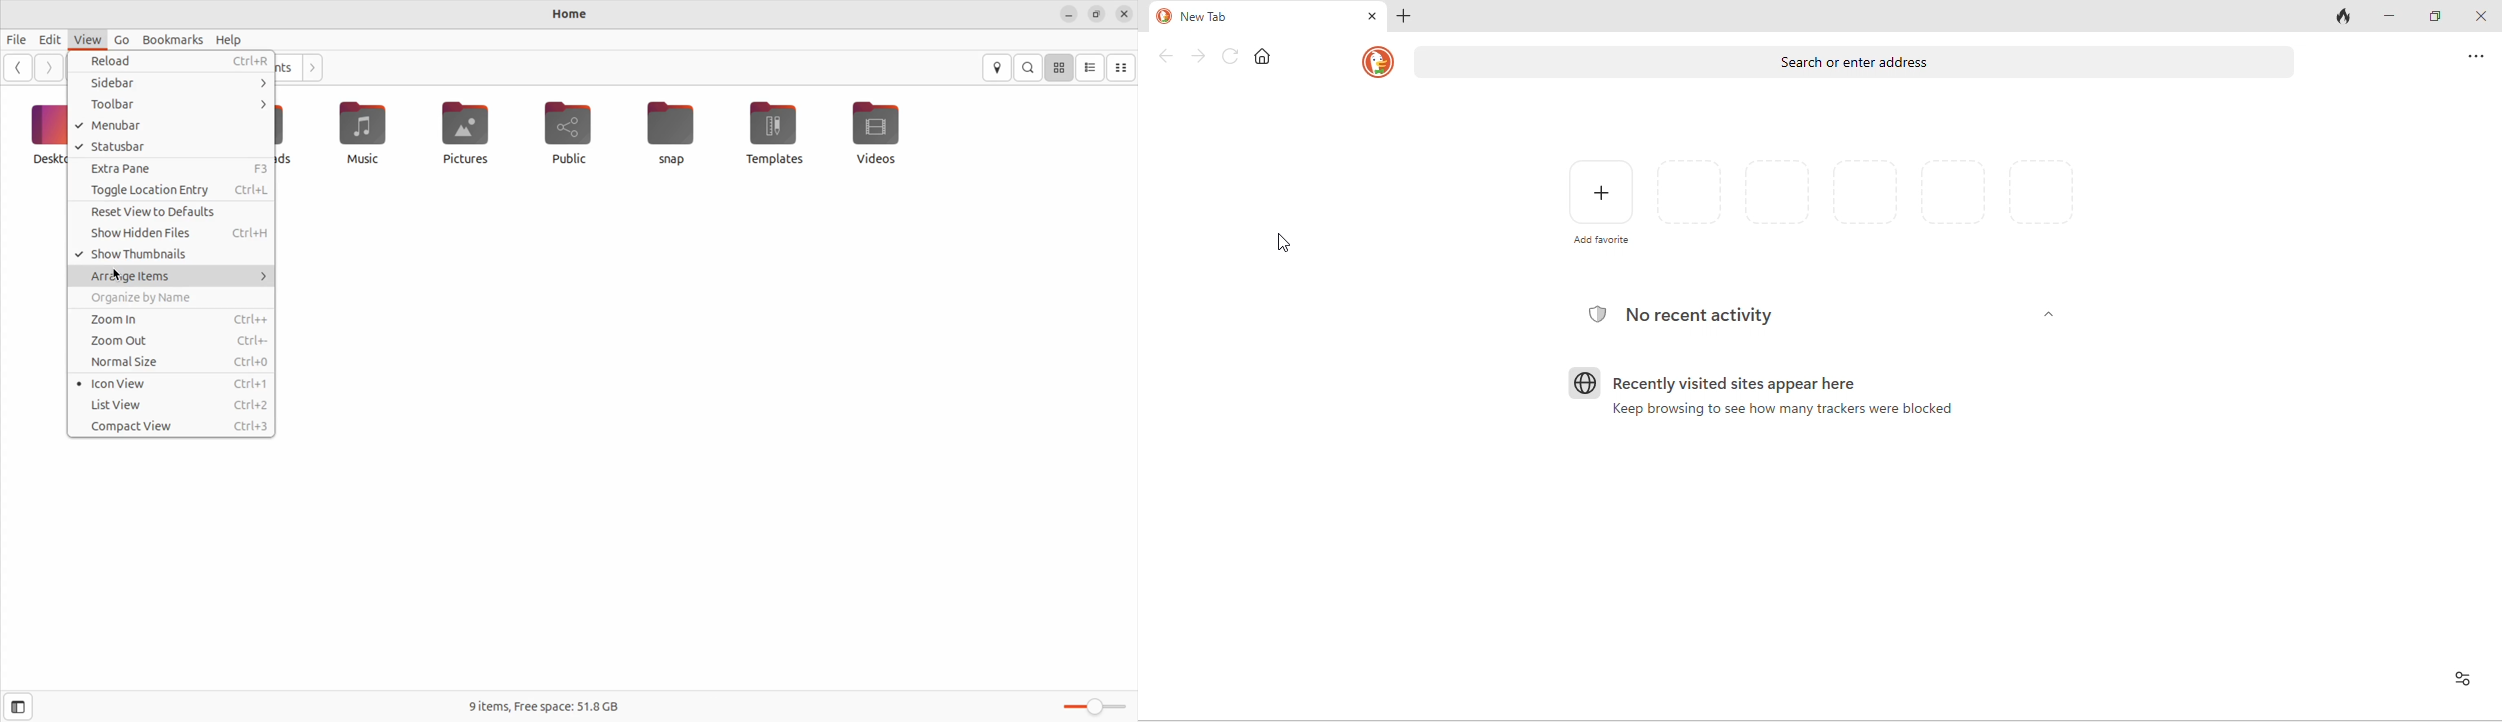  I want to click on stauts bar, so click(170, 147).